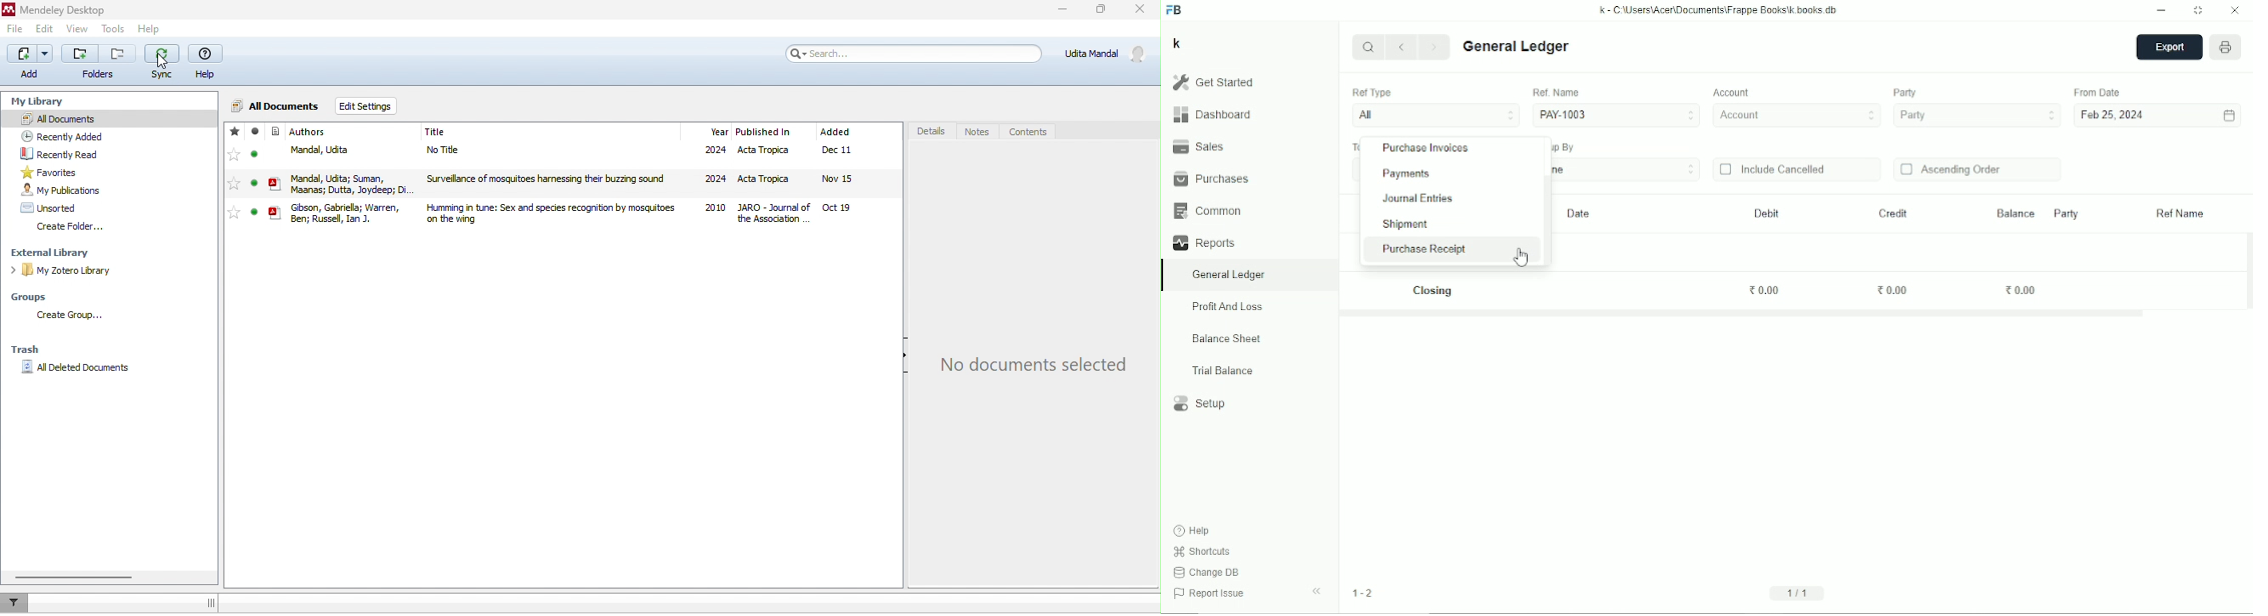 This screenshot has height=616, width=2268. What do you see at coordinates (1766, 290) in the screenshot?
I see `0.00` at bounding box center [1766, 290].